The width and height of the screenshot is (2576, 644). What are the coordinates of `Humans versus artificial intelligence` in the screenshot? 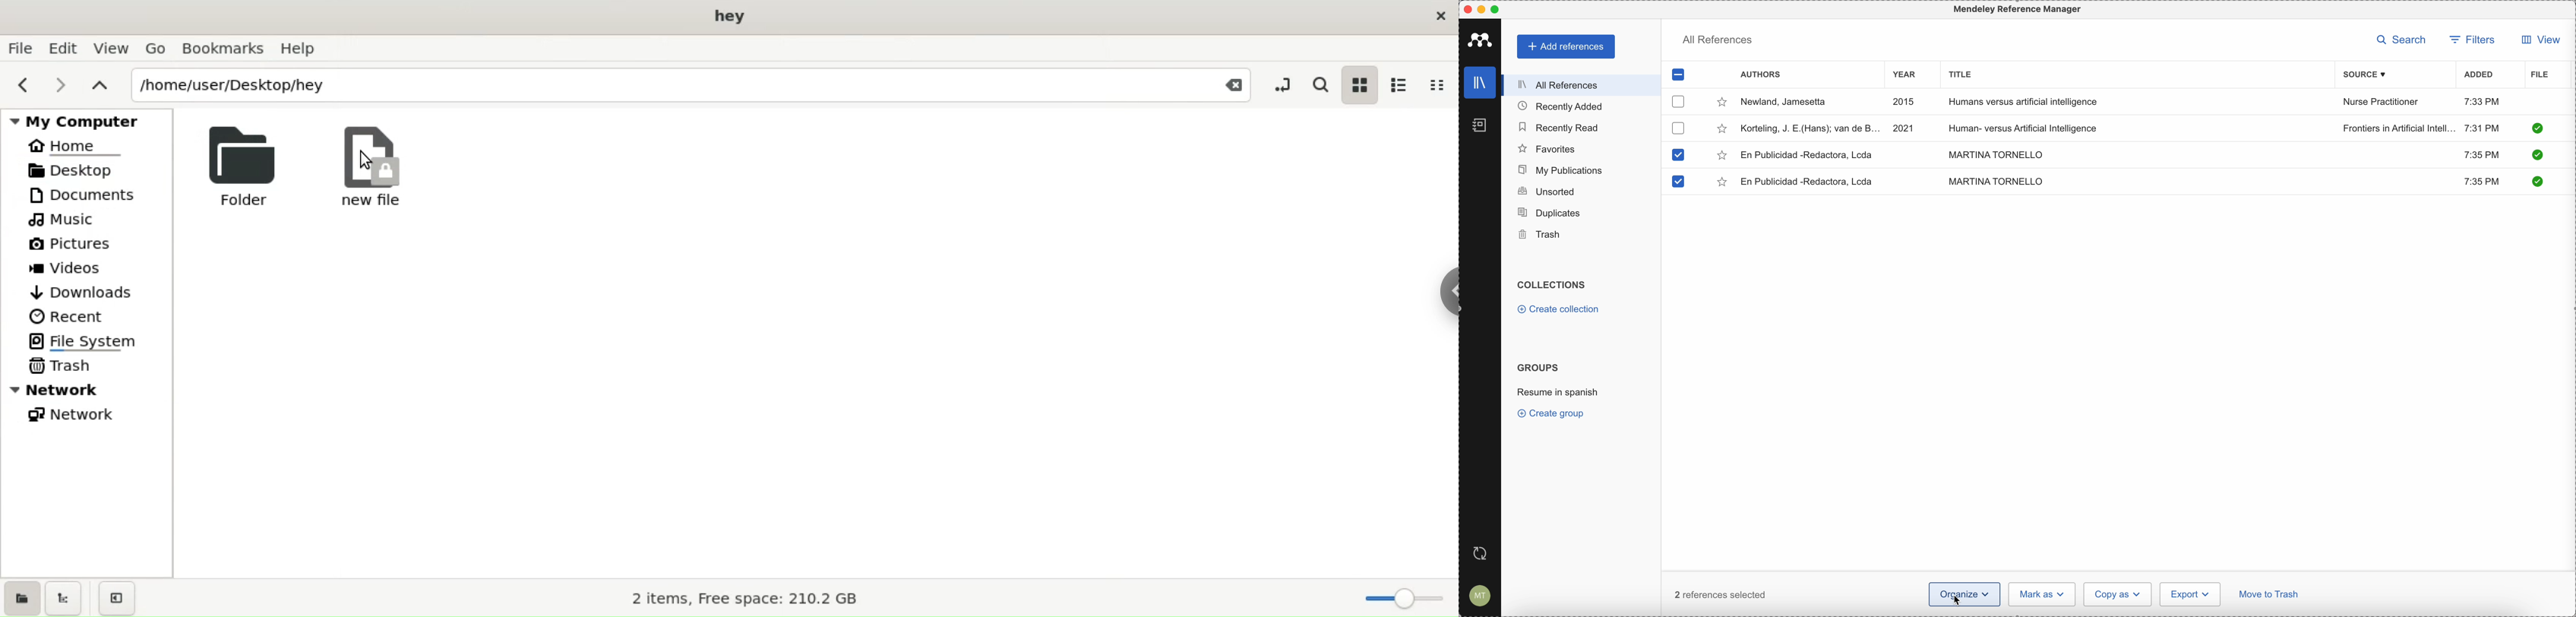 It's located at (2024, 103).